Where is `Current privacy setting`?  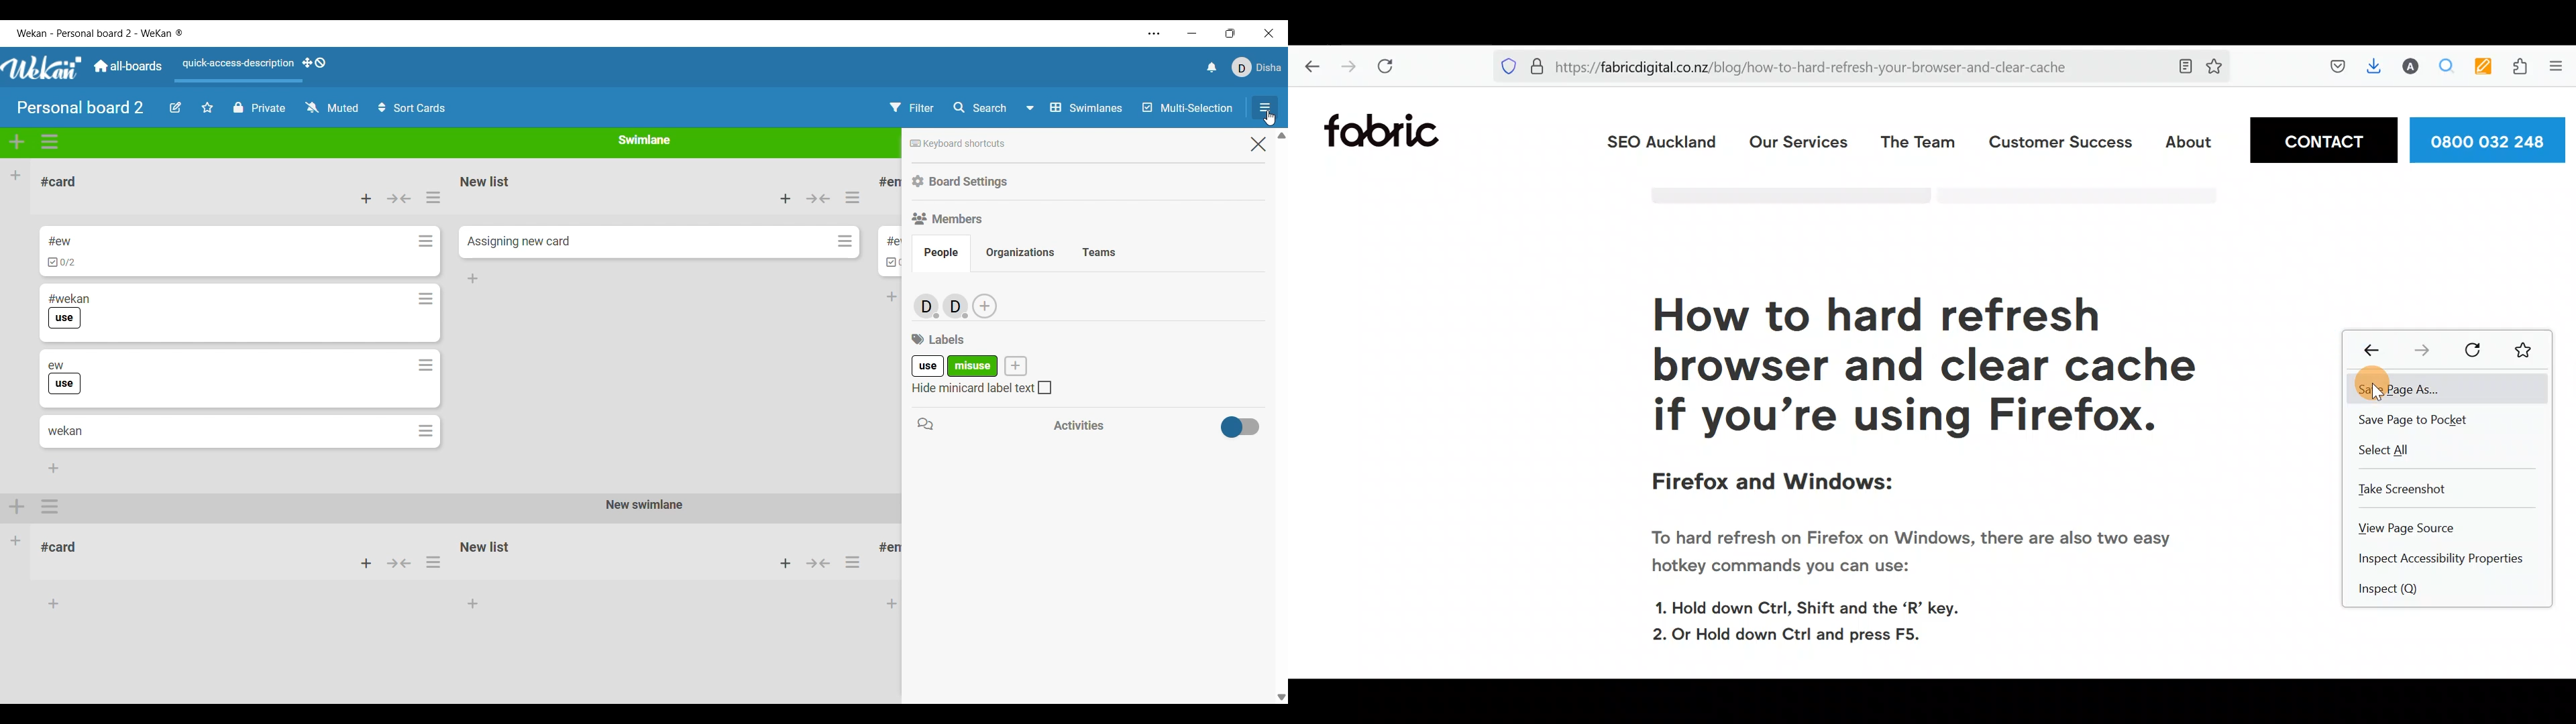 Current privacy setting is located at coordinates (259, 108).